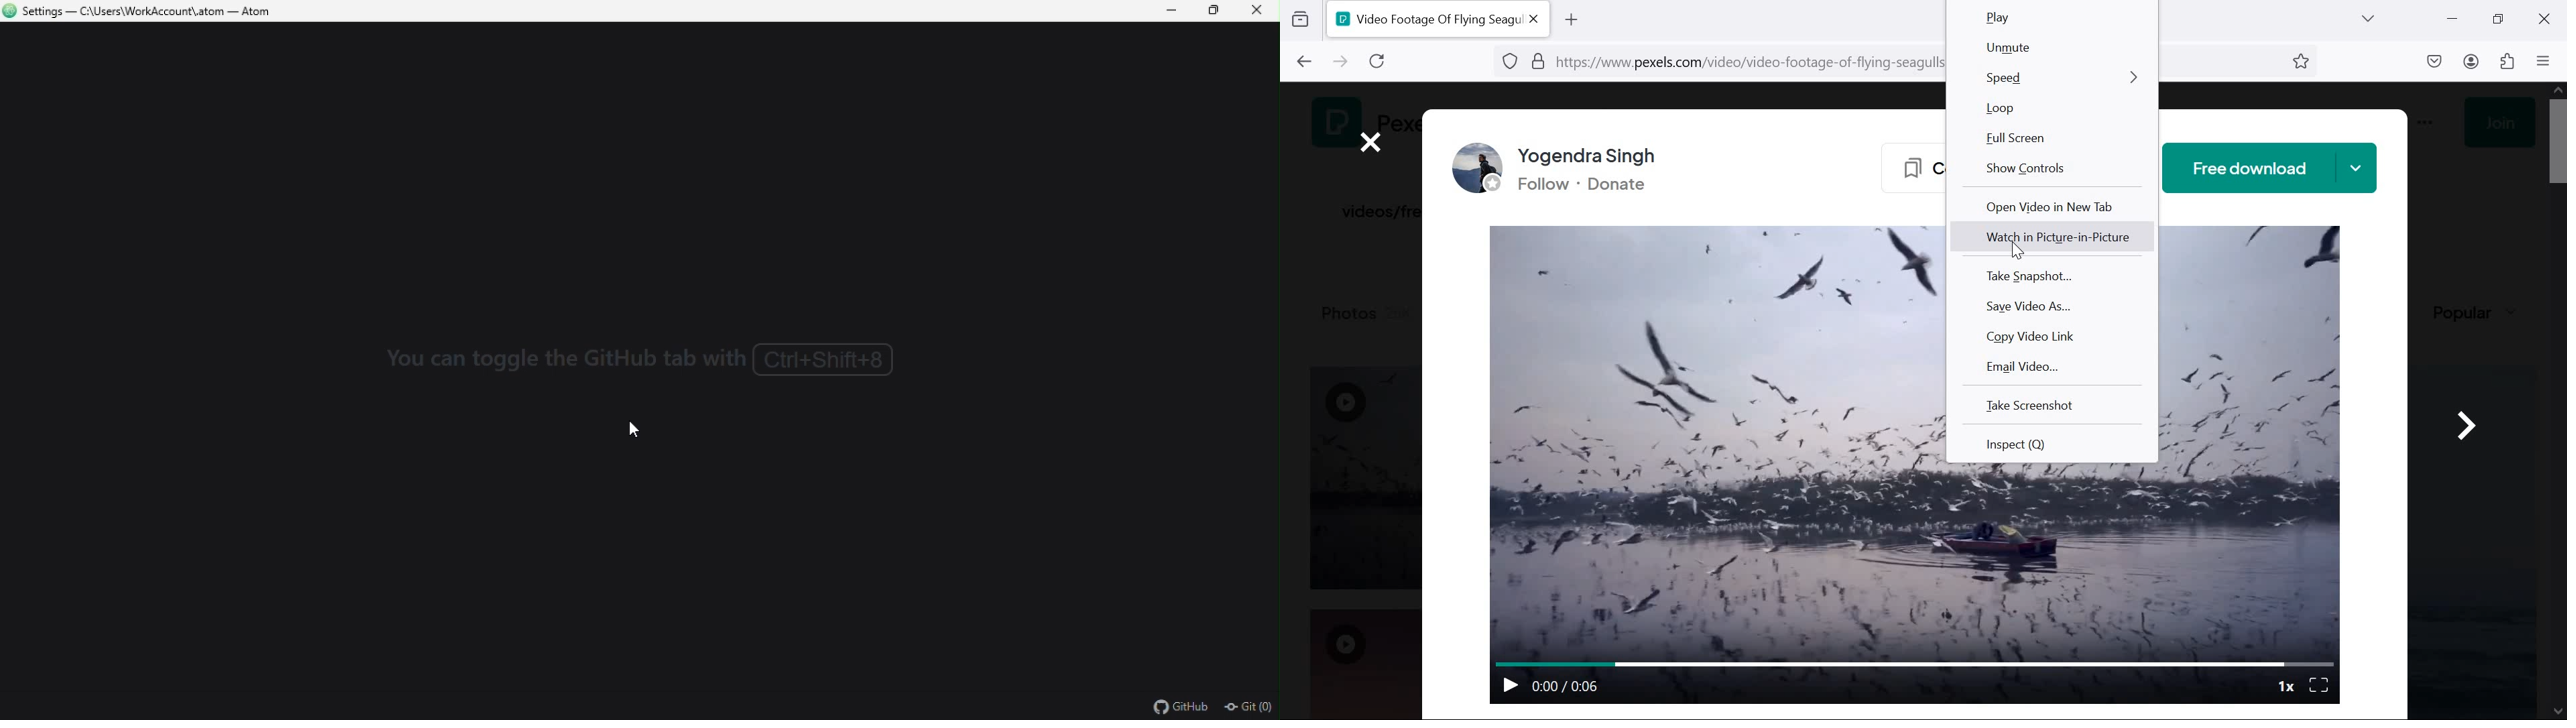  What do you see at coordinates (2546, 62) in the screenshot?
I see `open application menu` at bounding box center [2546, 62].